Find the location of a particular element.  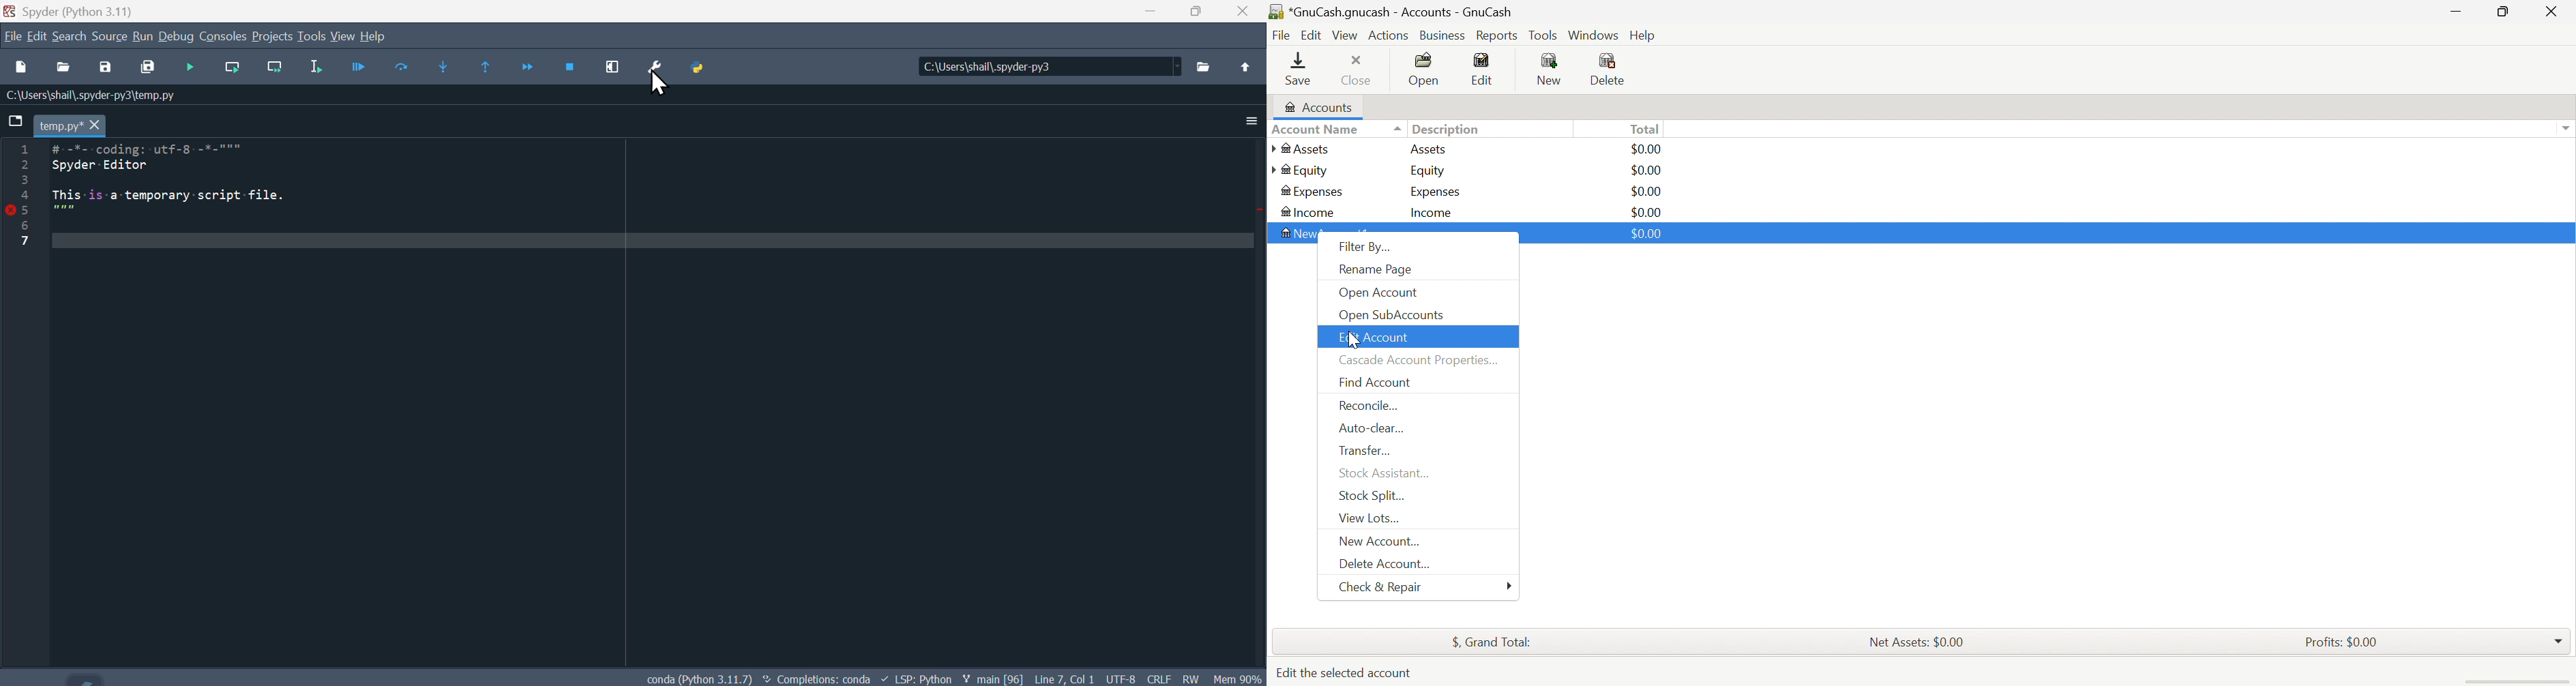

*GnuCash.gnucash - Accounts - GnuCash is located at coordinates (1392, 12).